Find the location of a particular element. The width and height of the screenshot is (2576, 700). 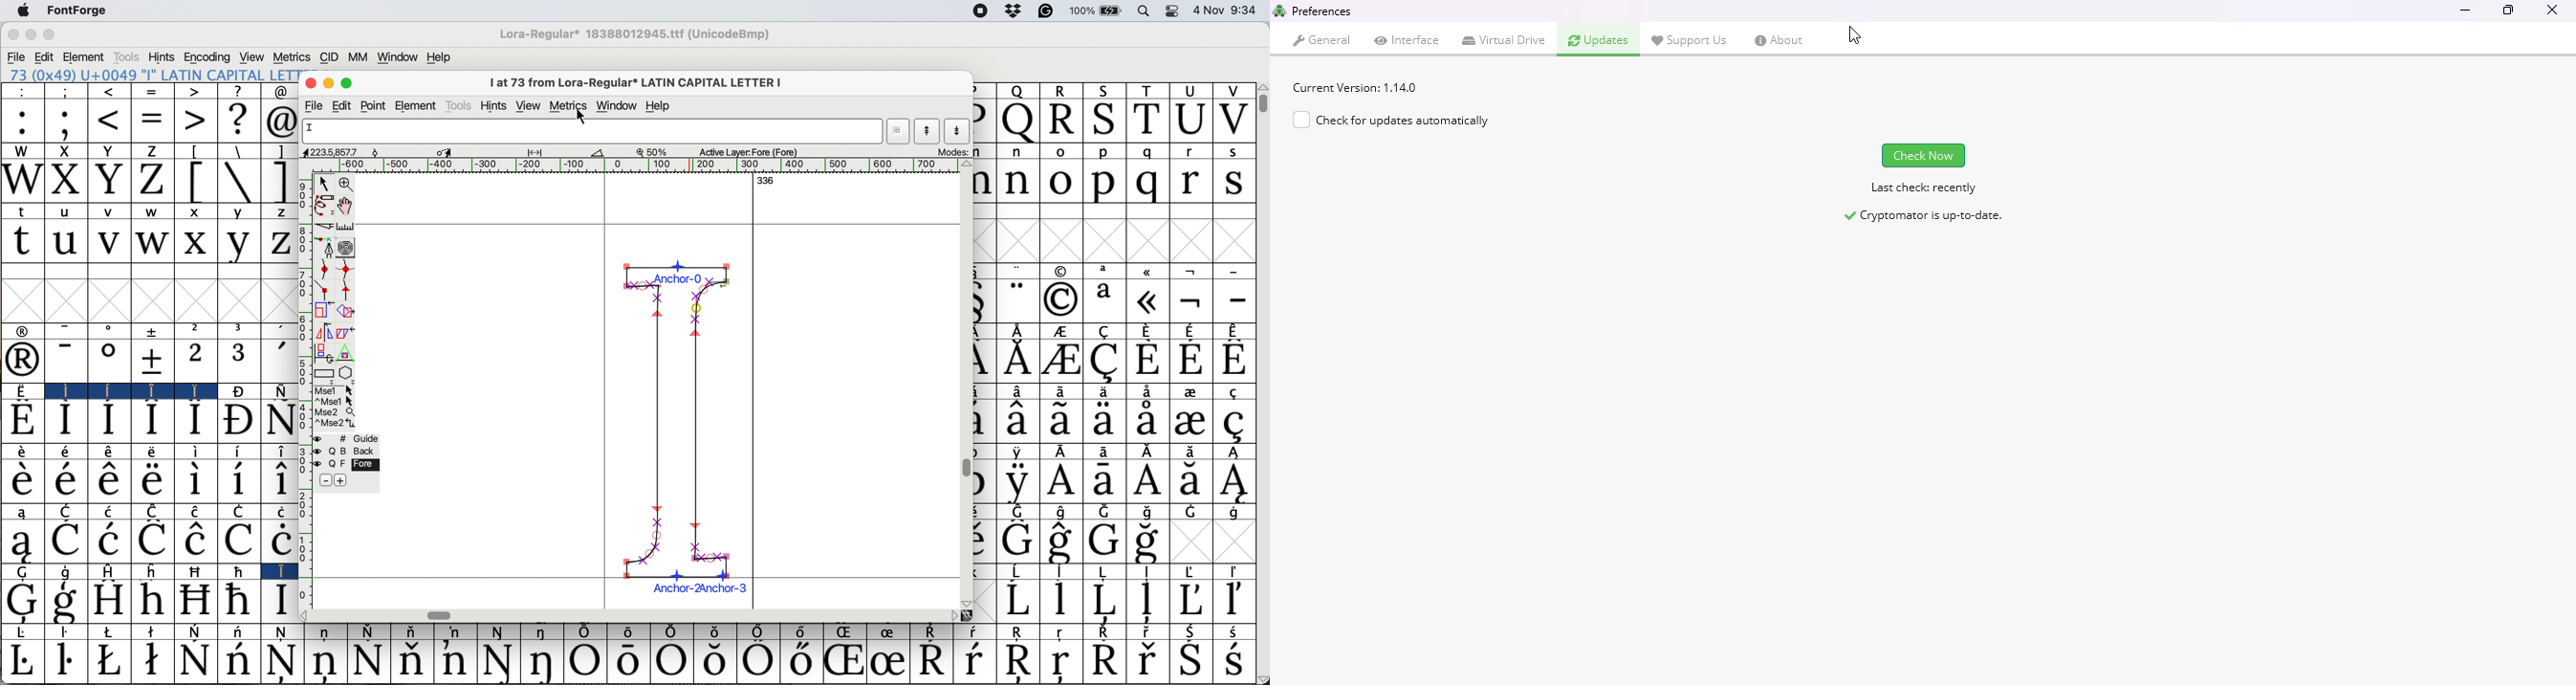

Symbol is located at coordinates (1106, 540).